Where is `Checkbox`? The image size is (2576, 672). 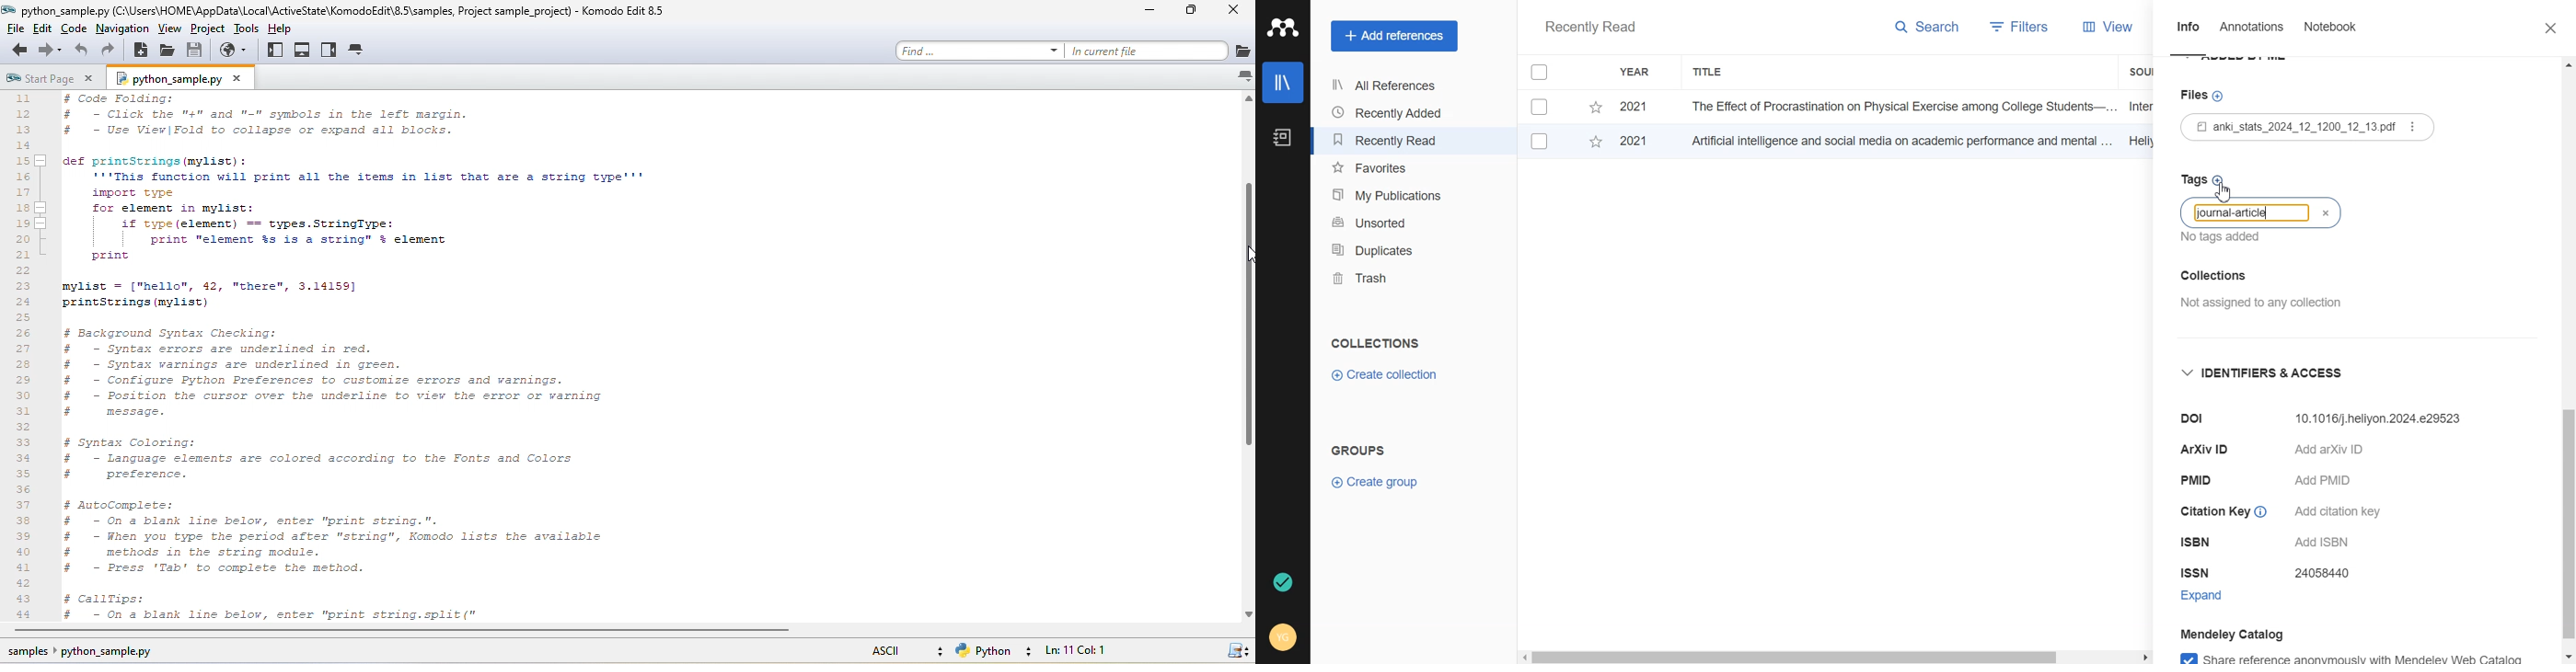 Checkbox is located at coordinates (1540, 142).